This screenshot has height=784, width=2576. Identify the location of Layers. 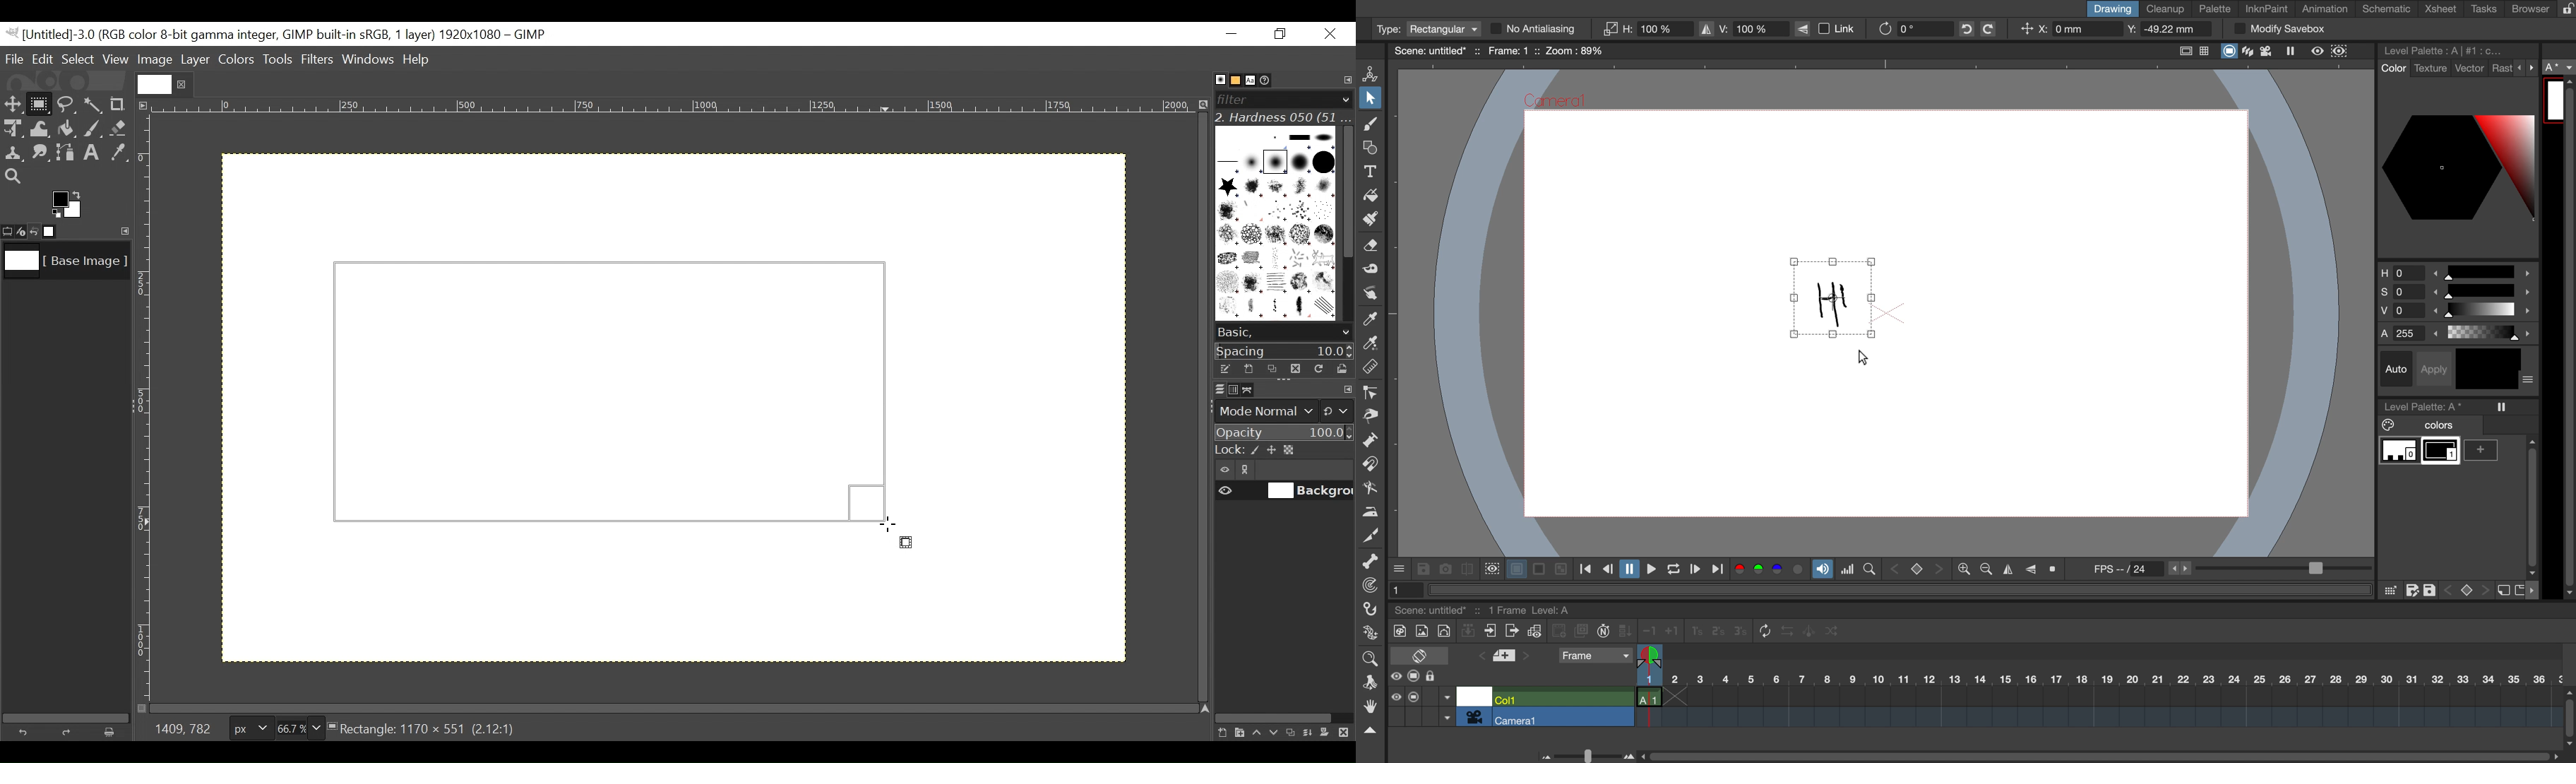
(1211, 389).